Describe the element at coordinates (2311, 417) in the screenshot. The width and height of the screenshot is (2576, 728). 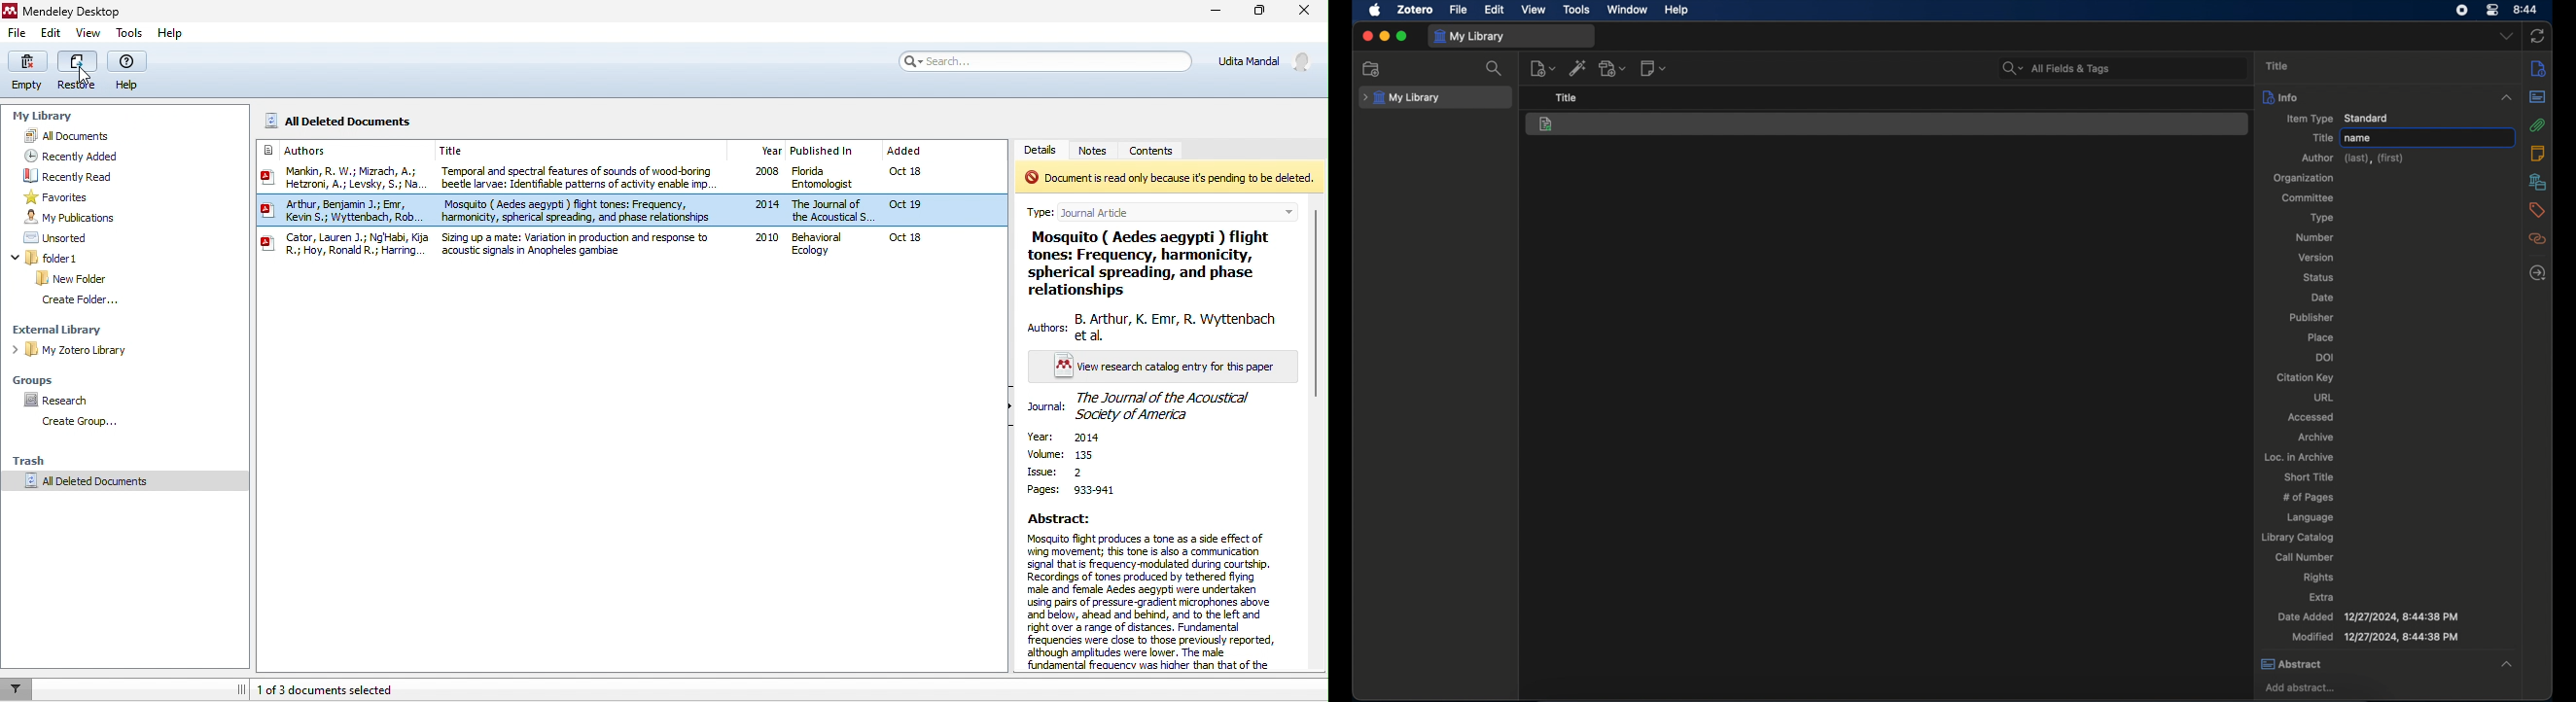
I see `accessed` at that location.